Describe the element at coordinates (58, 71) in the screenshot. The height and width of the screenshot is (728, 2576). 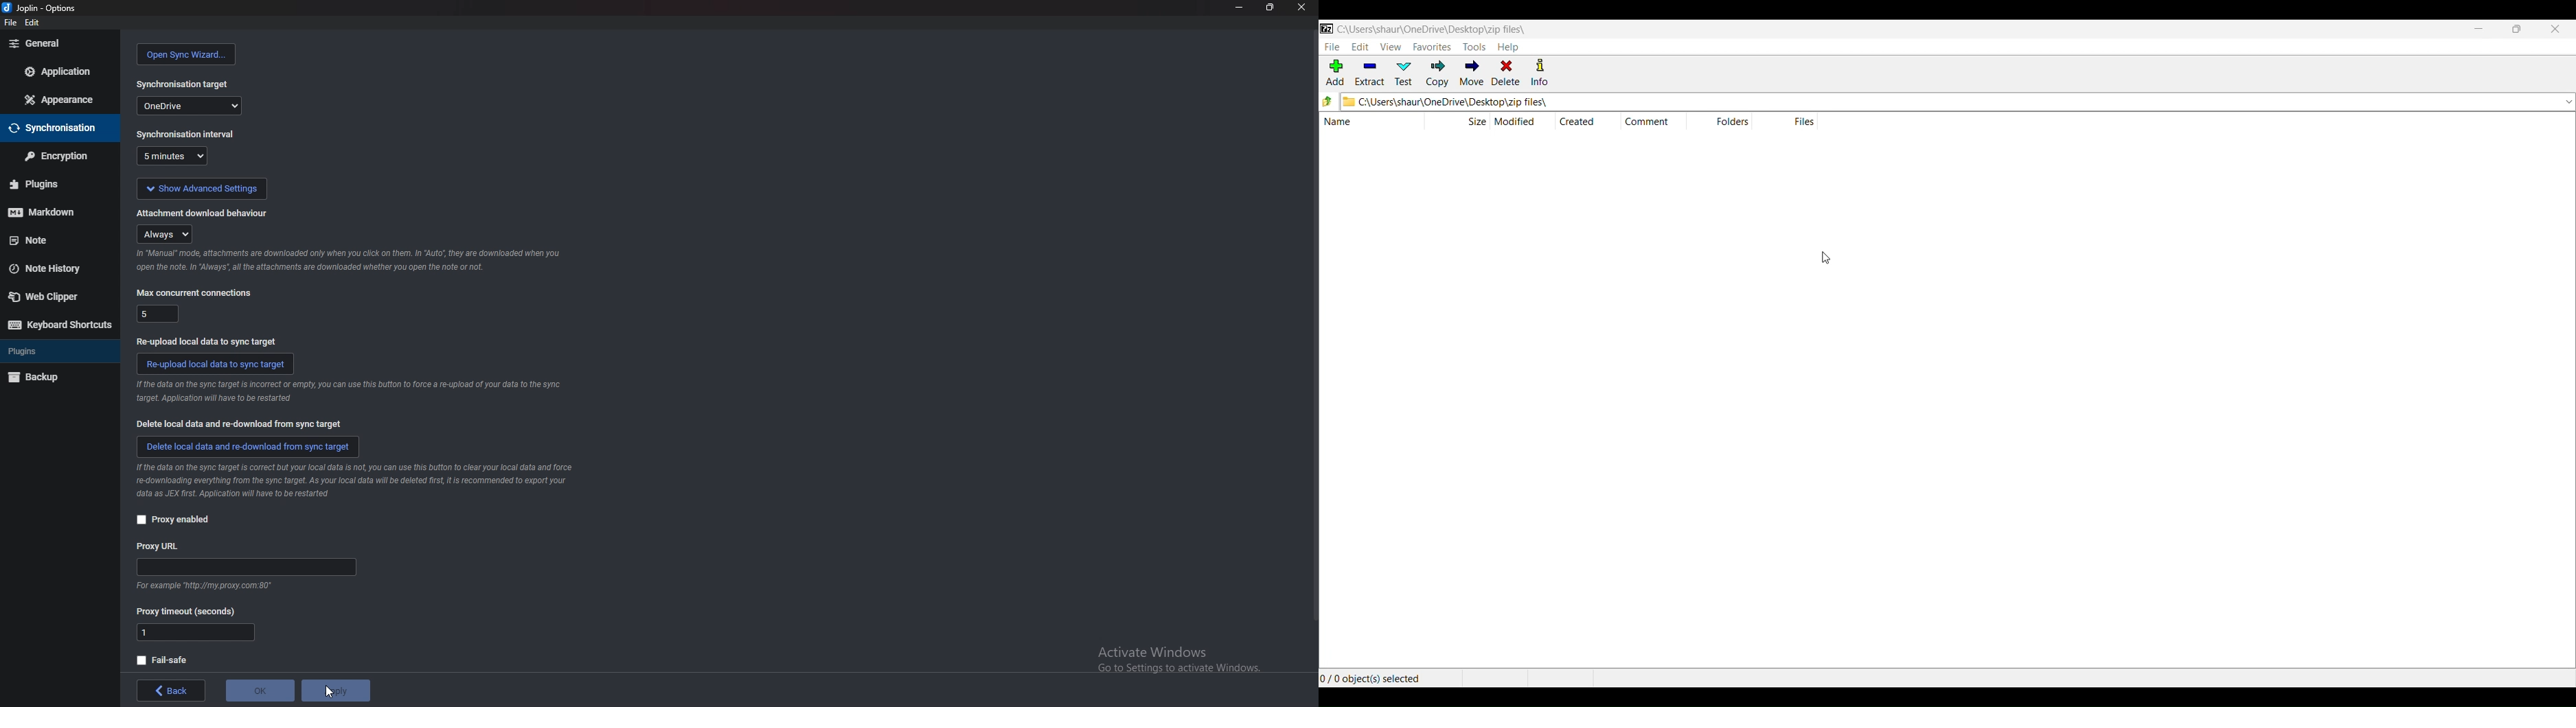
I see `application` at that location.